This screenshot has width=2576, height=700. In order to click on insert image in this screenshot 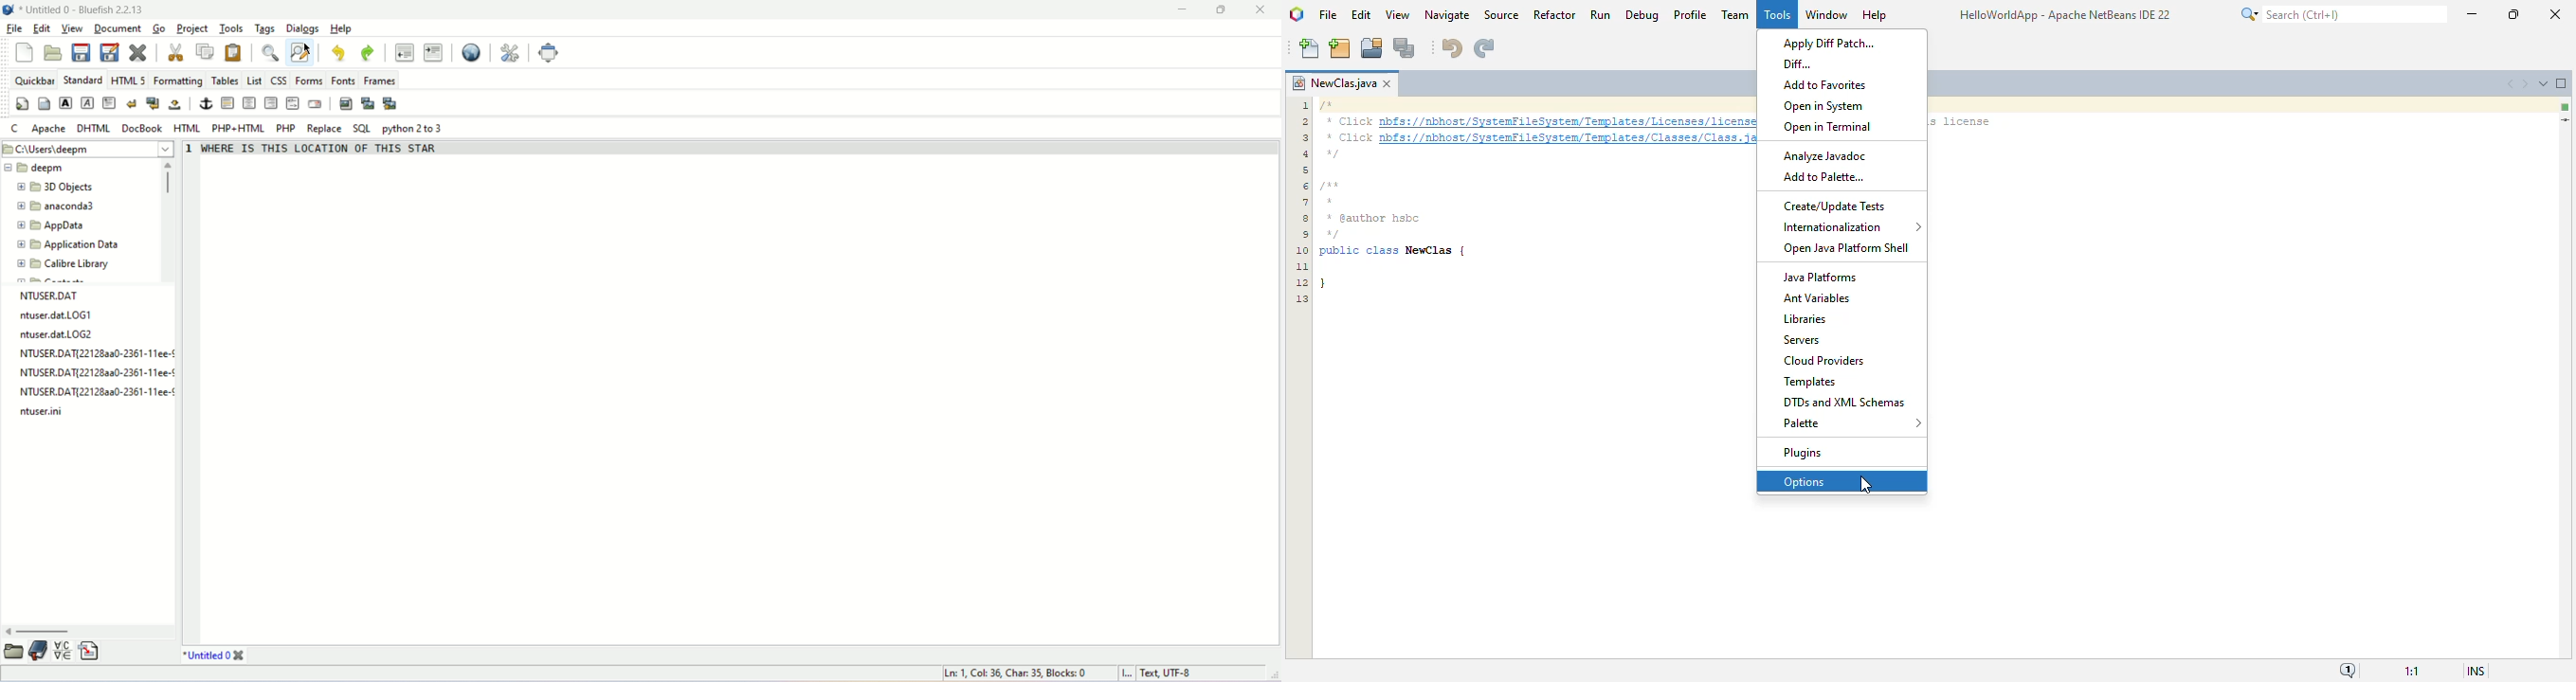, I will do `click(344, 104)`.